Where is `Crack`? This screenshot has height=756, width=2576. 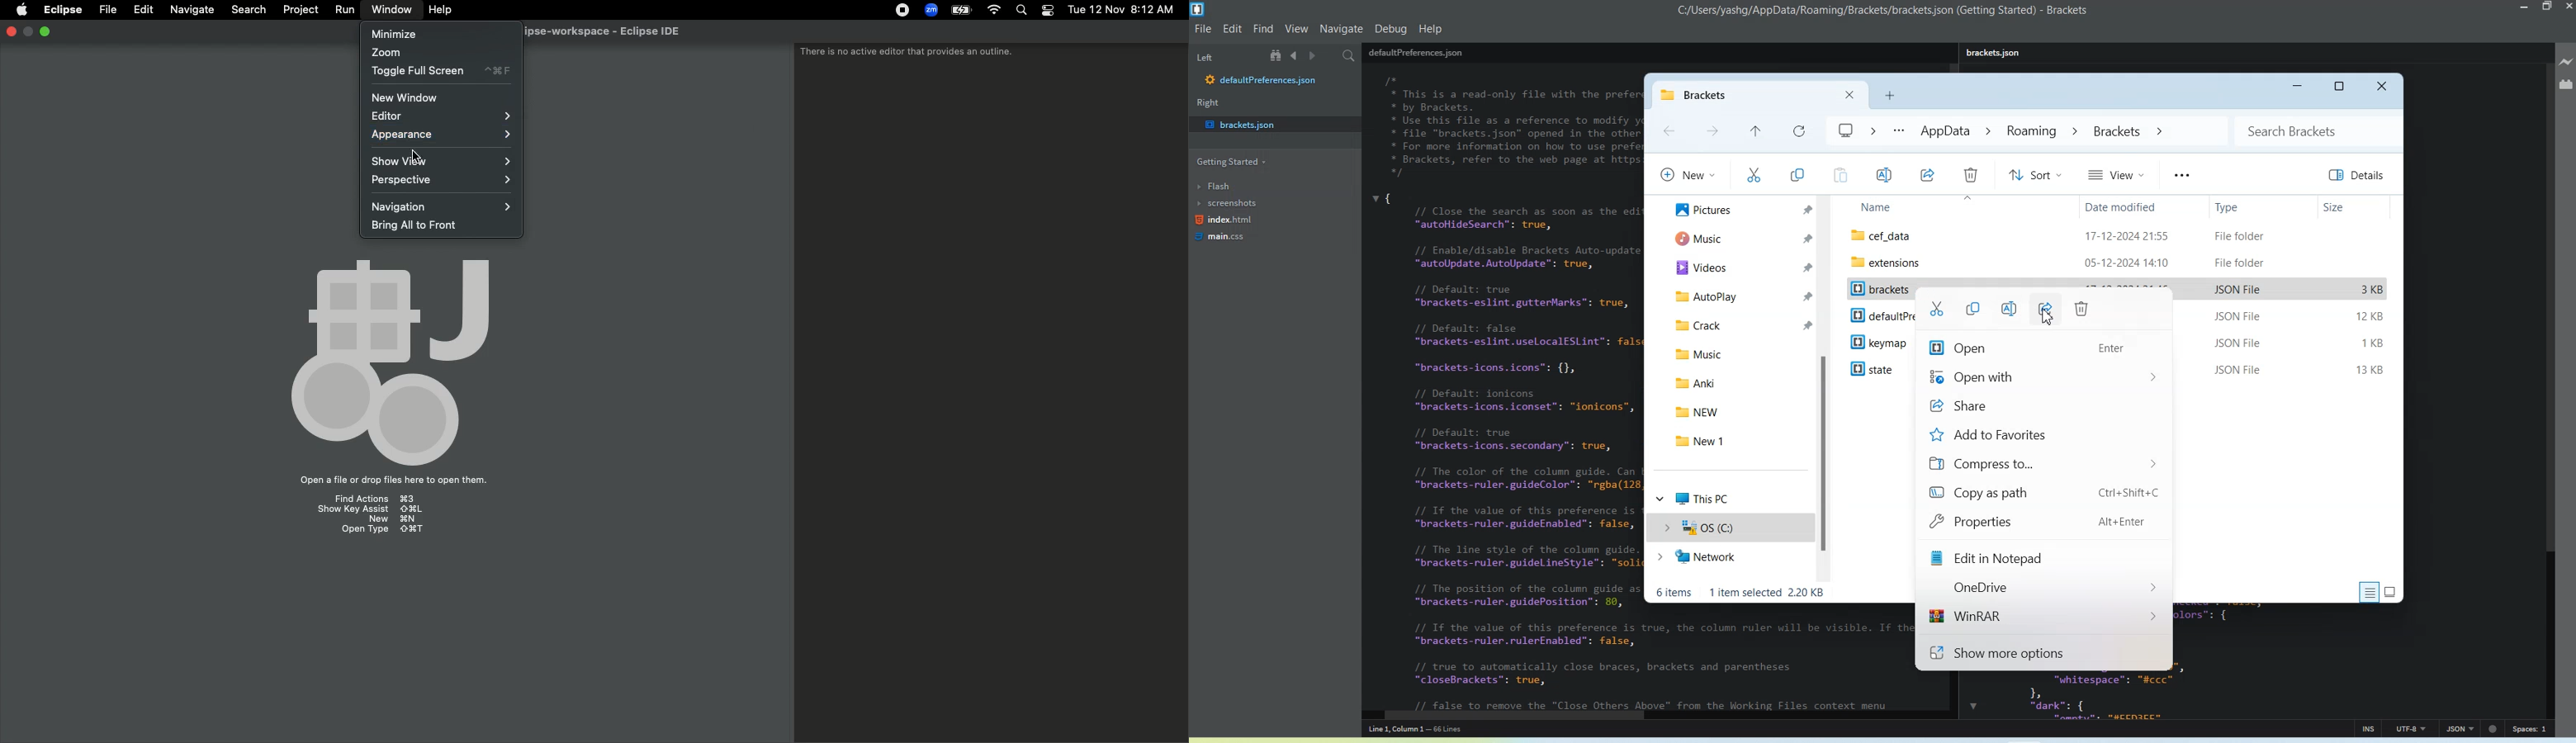 Crack is located at coordinates (1736, 324).